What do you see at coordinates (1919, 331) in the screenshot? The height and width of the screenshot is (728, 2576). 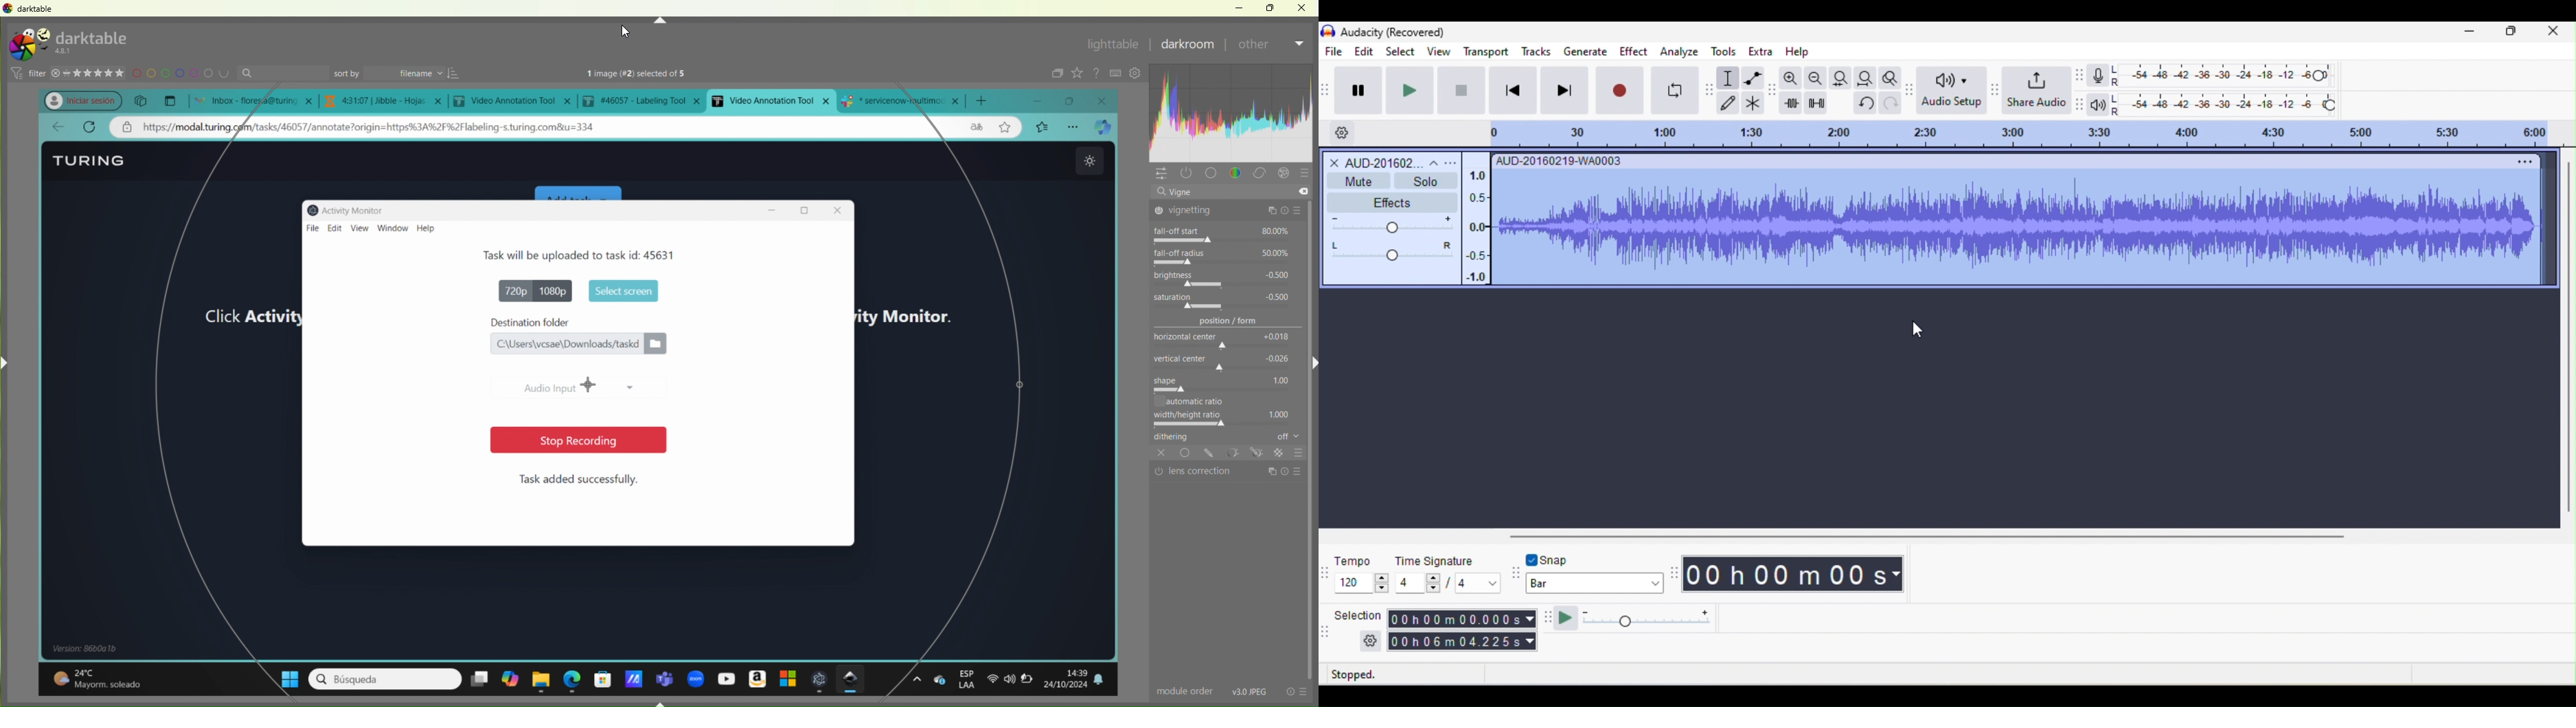 I see `Cursor` at bounding box center [1919, 331].